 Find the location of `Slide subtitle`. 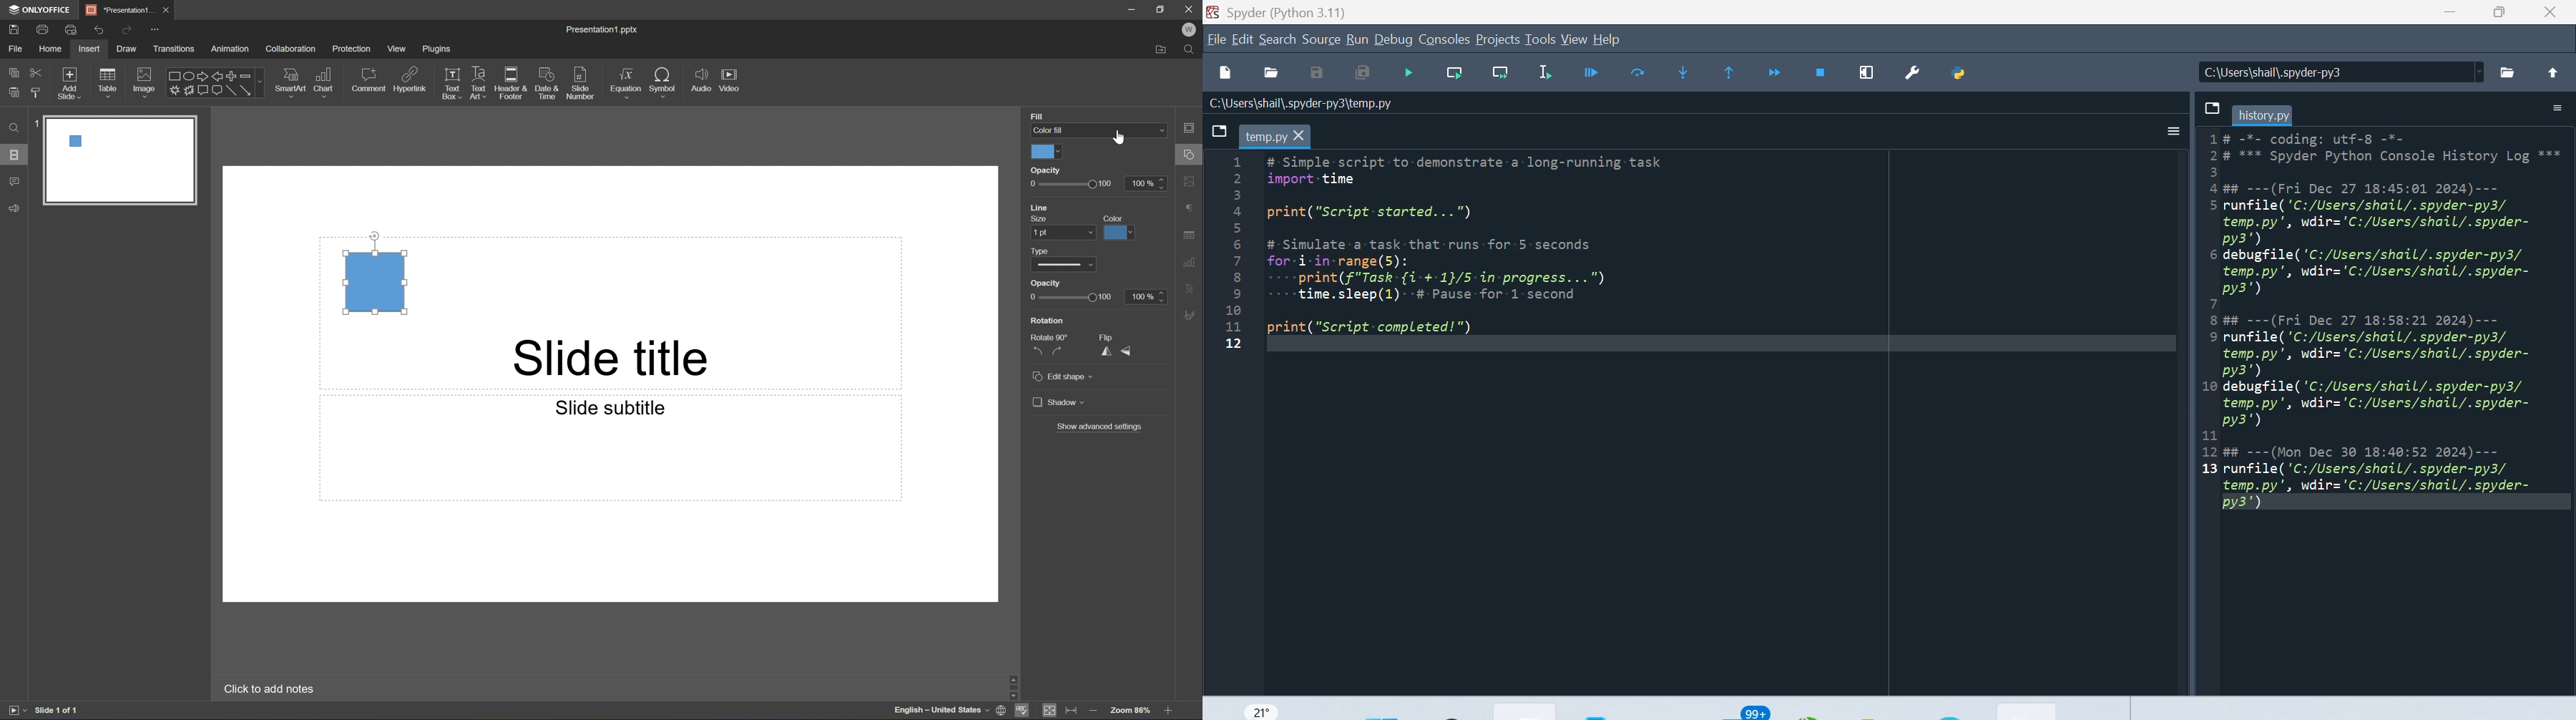

Slide subtitle is located at coordinates (611, 408).